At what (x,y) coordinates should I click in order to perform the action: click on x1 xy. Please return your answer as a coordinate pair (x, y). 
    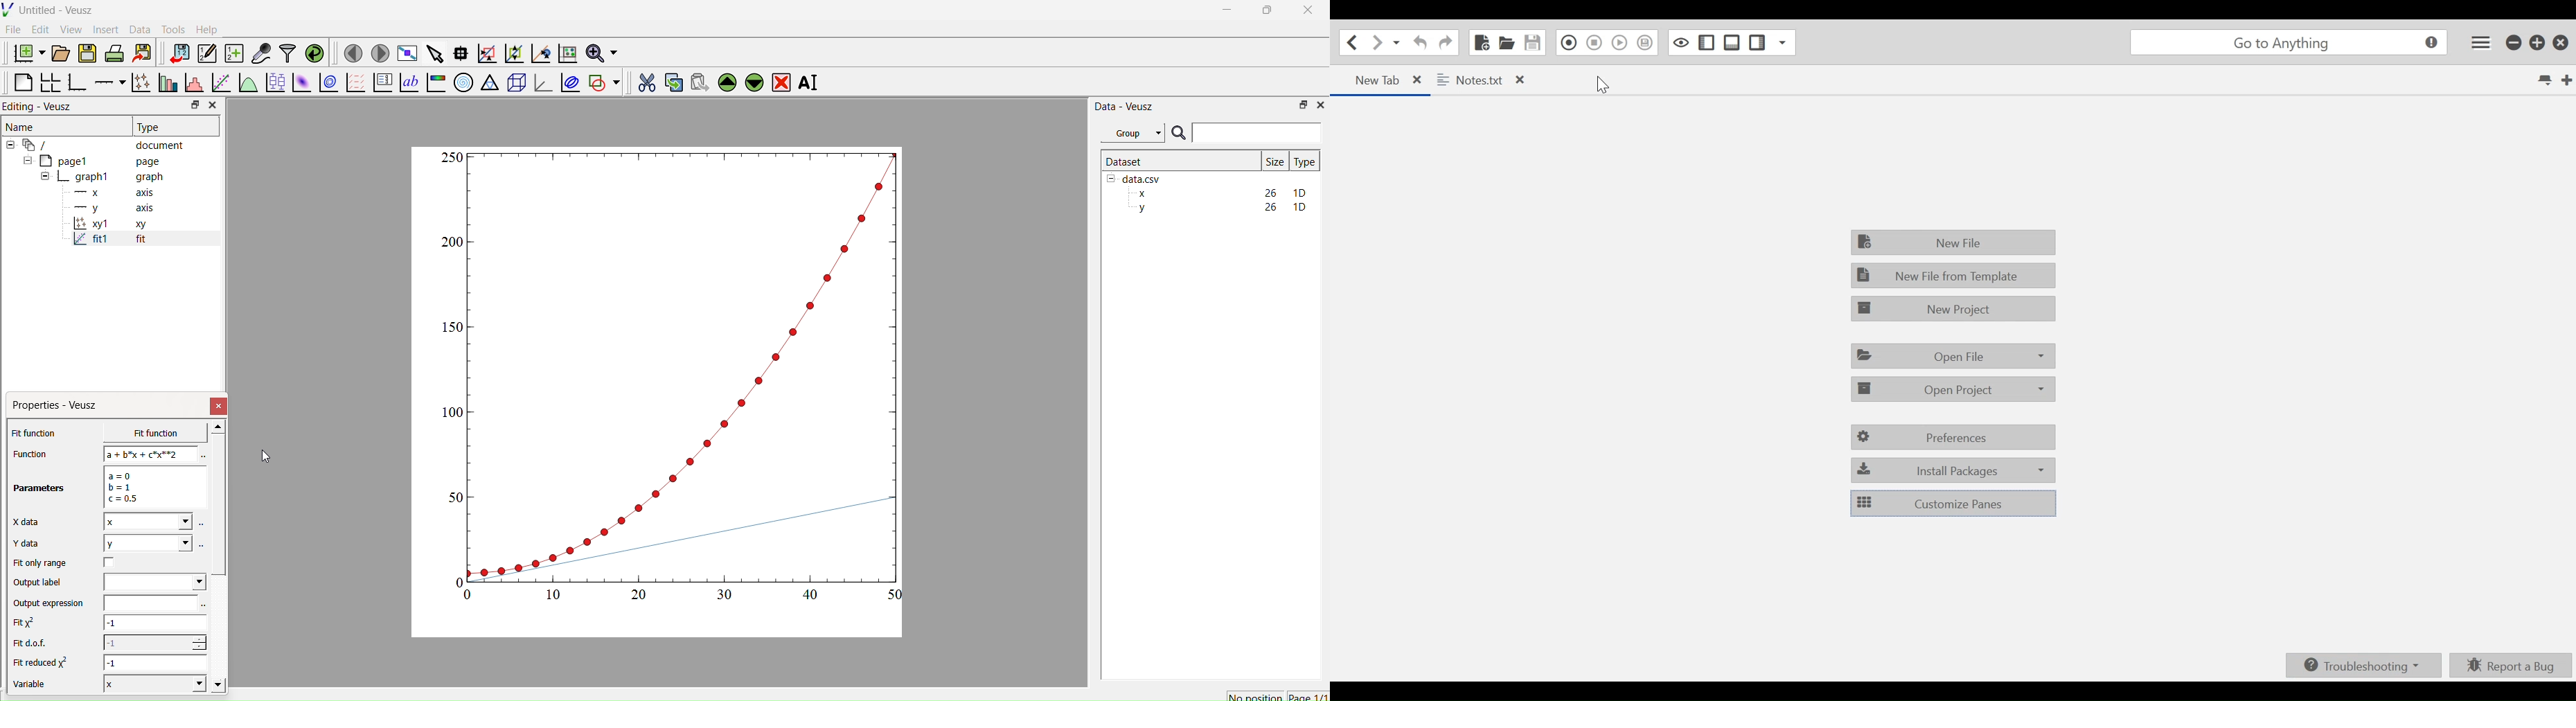
    Looking at the image, I should click on (109, 225).